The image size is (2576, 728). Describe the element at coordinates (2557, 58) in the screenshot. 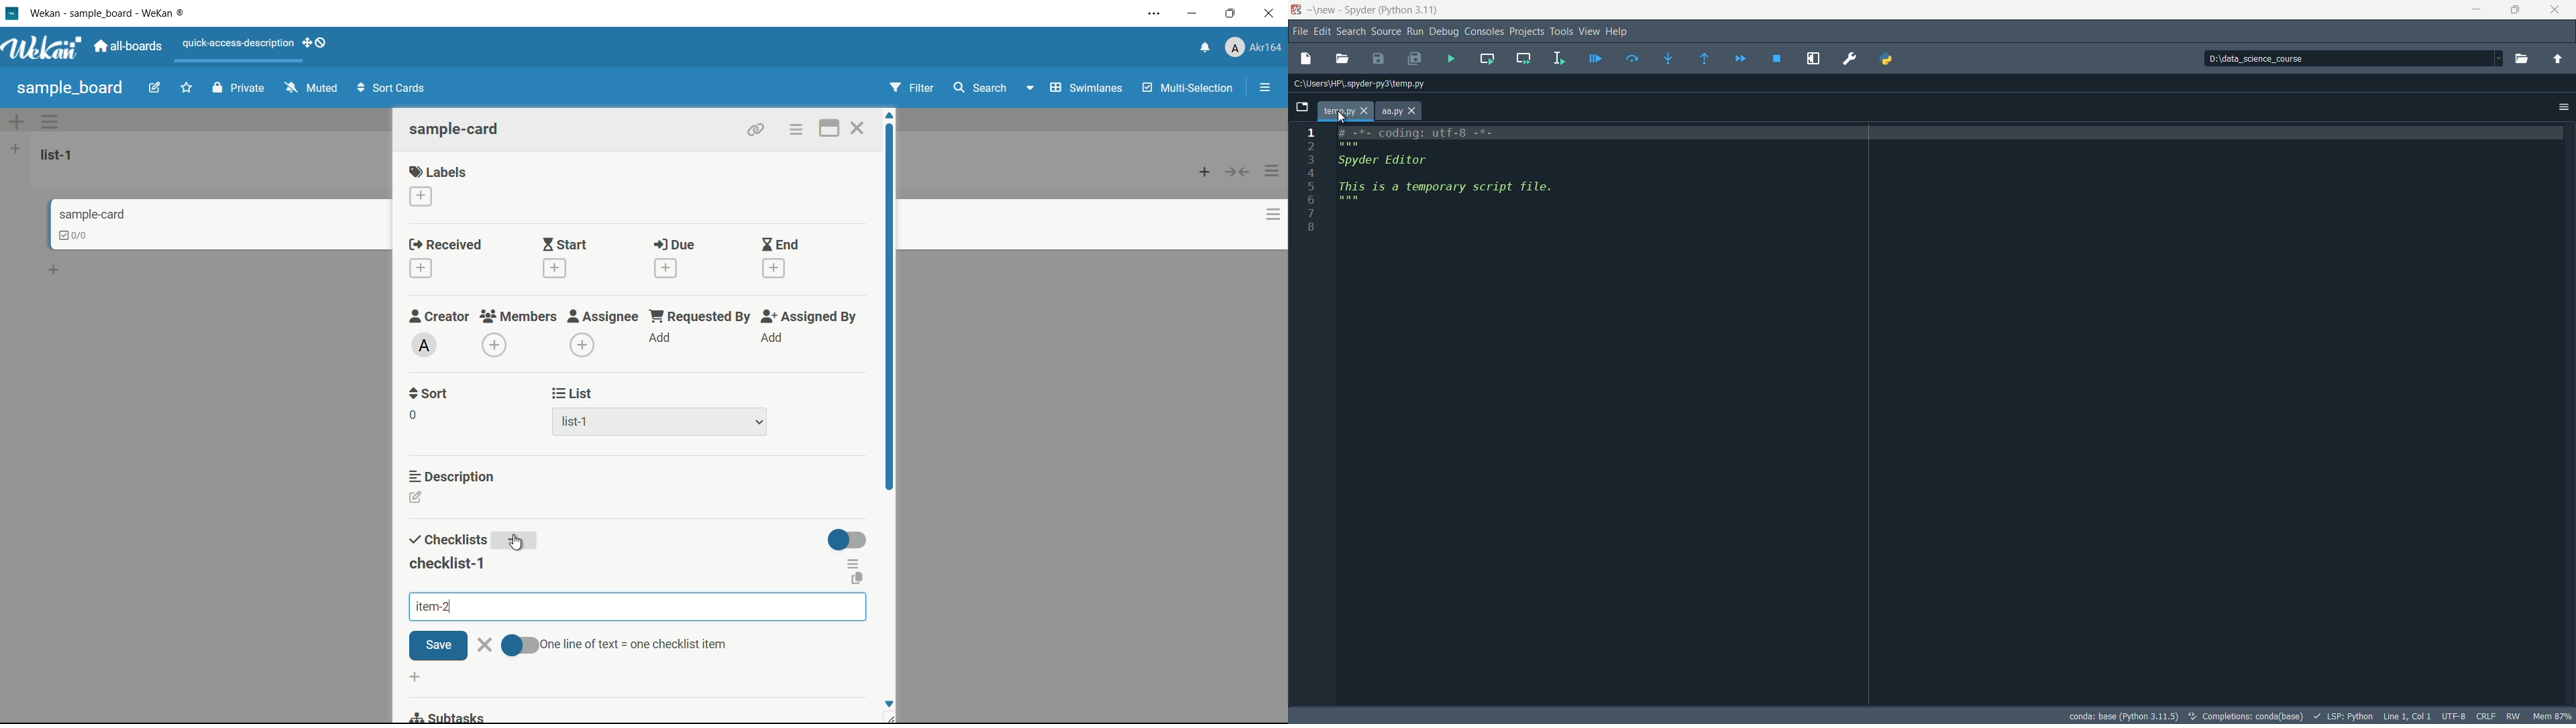

I see `chnage to parent directory` at that location.